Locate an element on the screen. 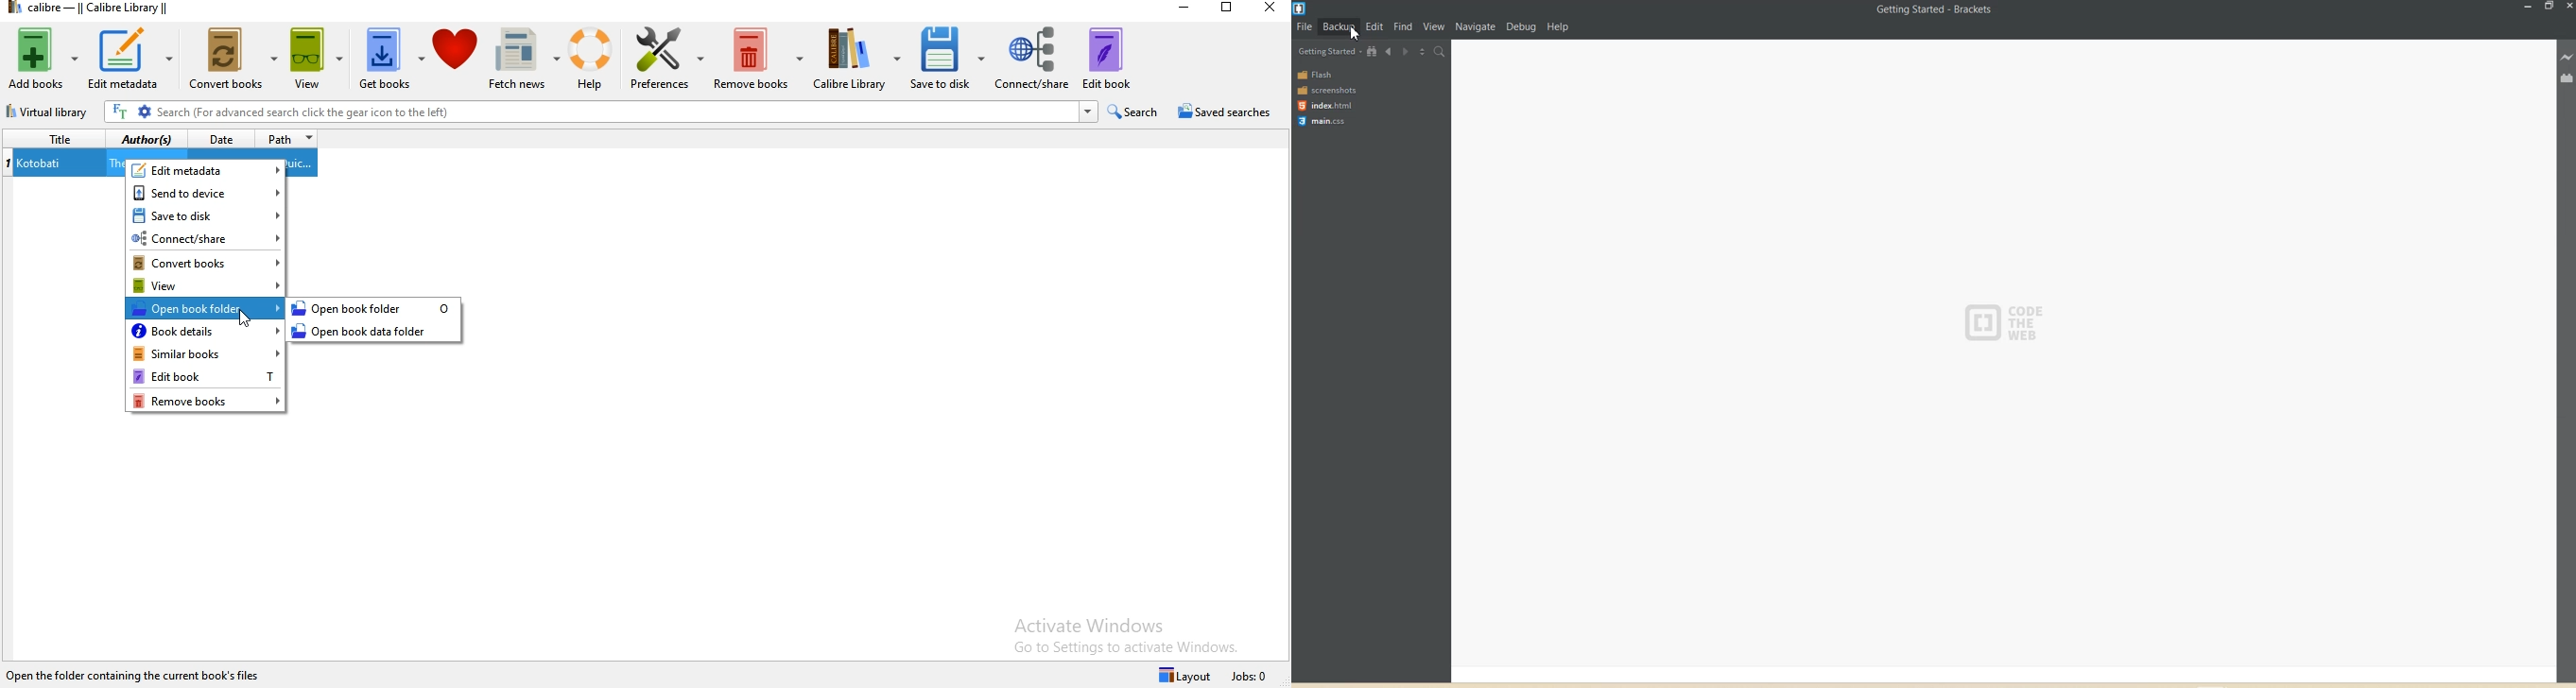  Minimize is located at coordinates (2530, 7).